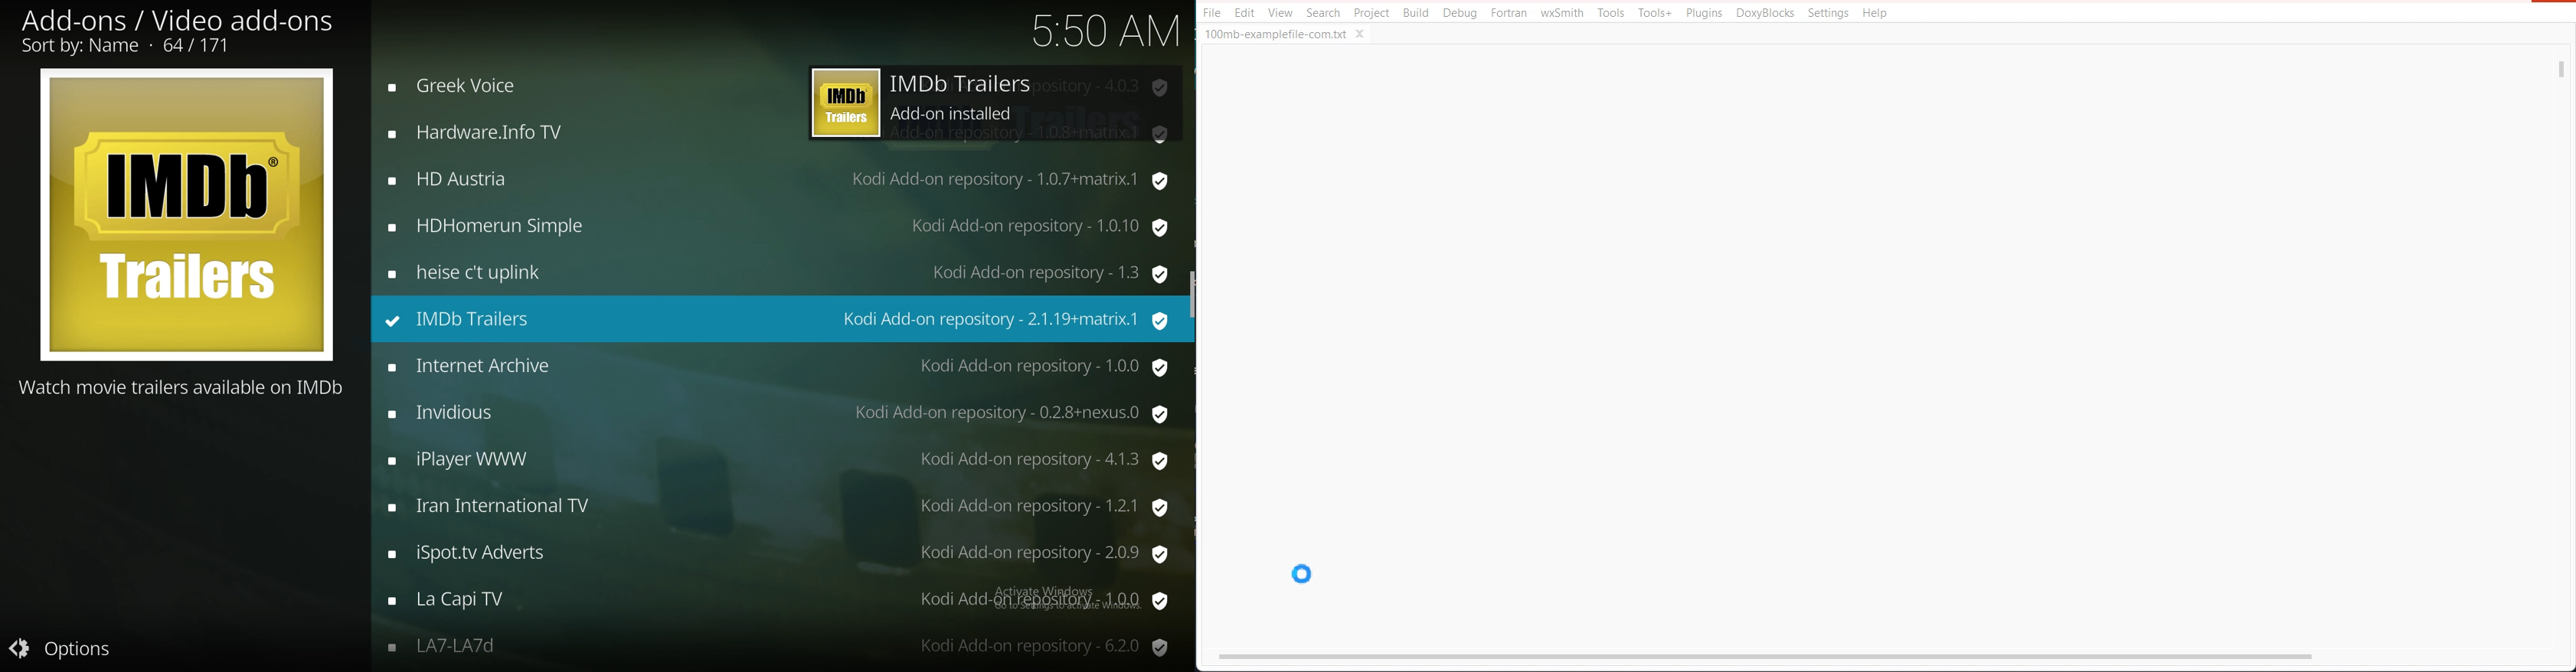  I want to click on Build, so click(1417, 13).